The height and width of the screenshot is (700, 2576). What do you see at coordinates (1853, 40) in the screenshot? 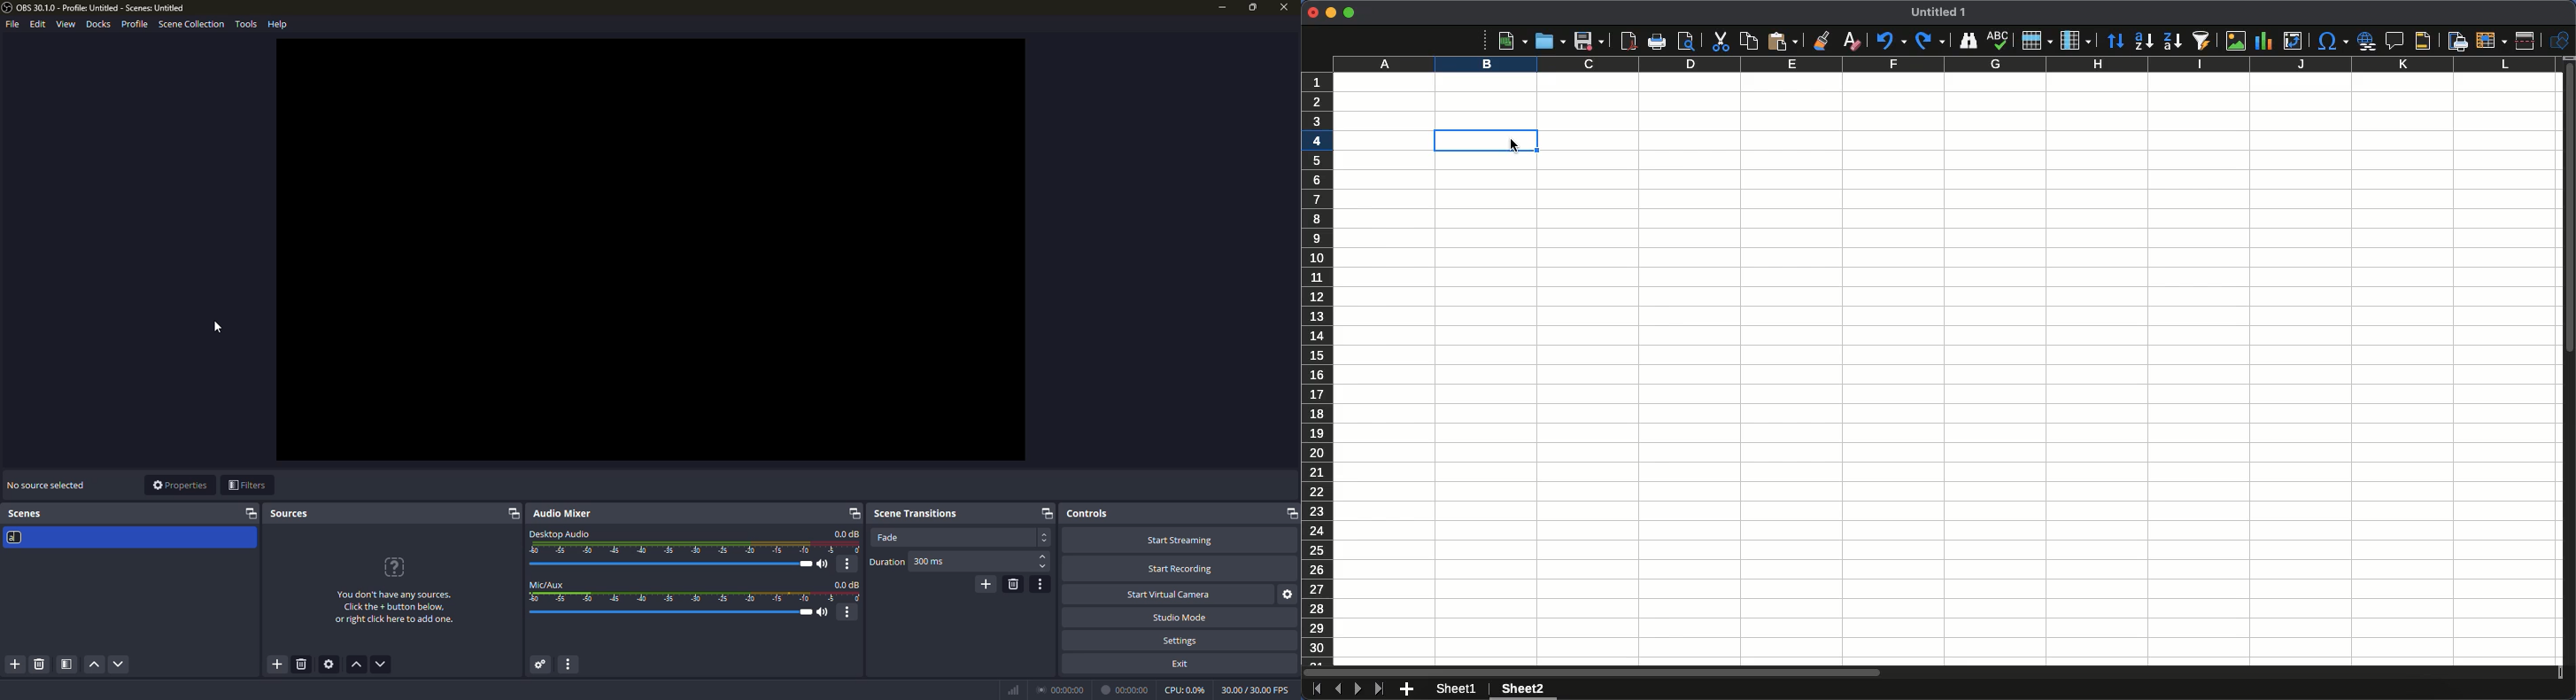
I see `Clear formatting` at bounding box center [1853, 40].